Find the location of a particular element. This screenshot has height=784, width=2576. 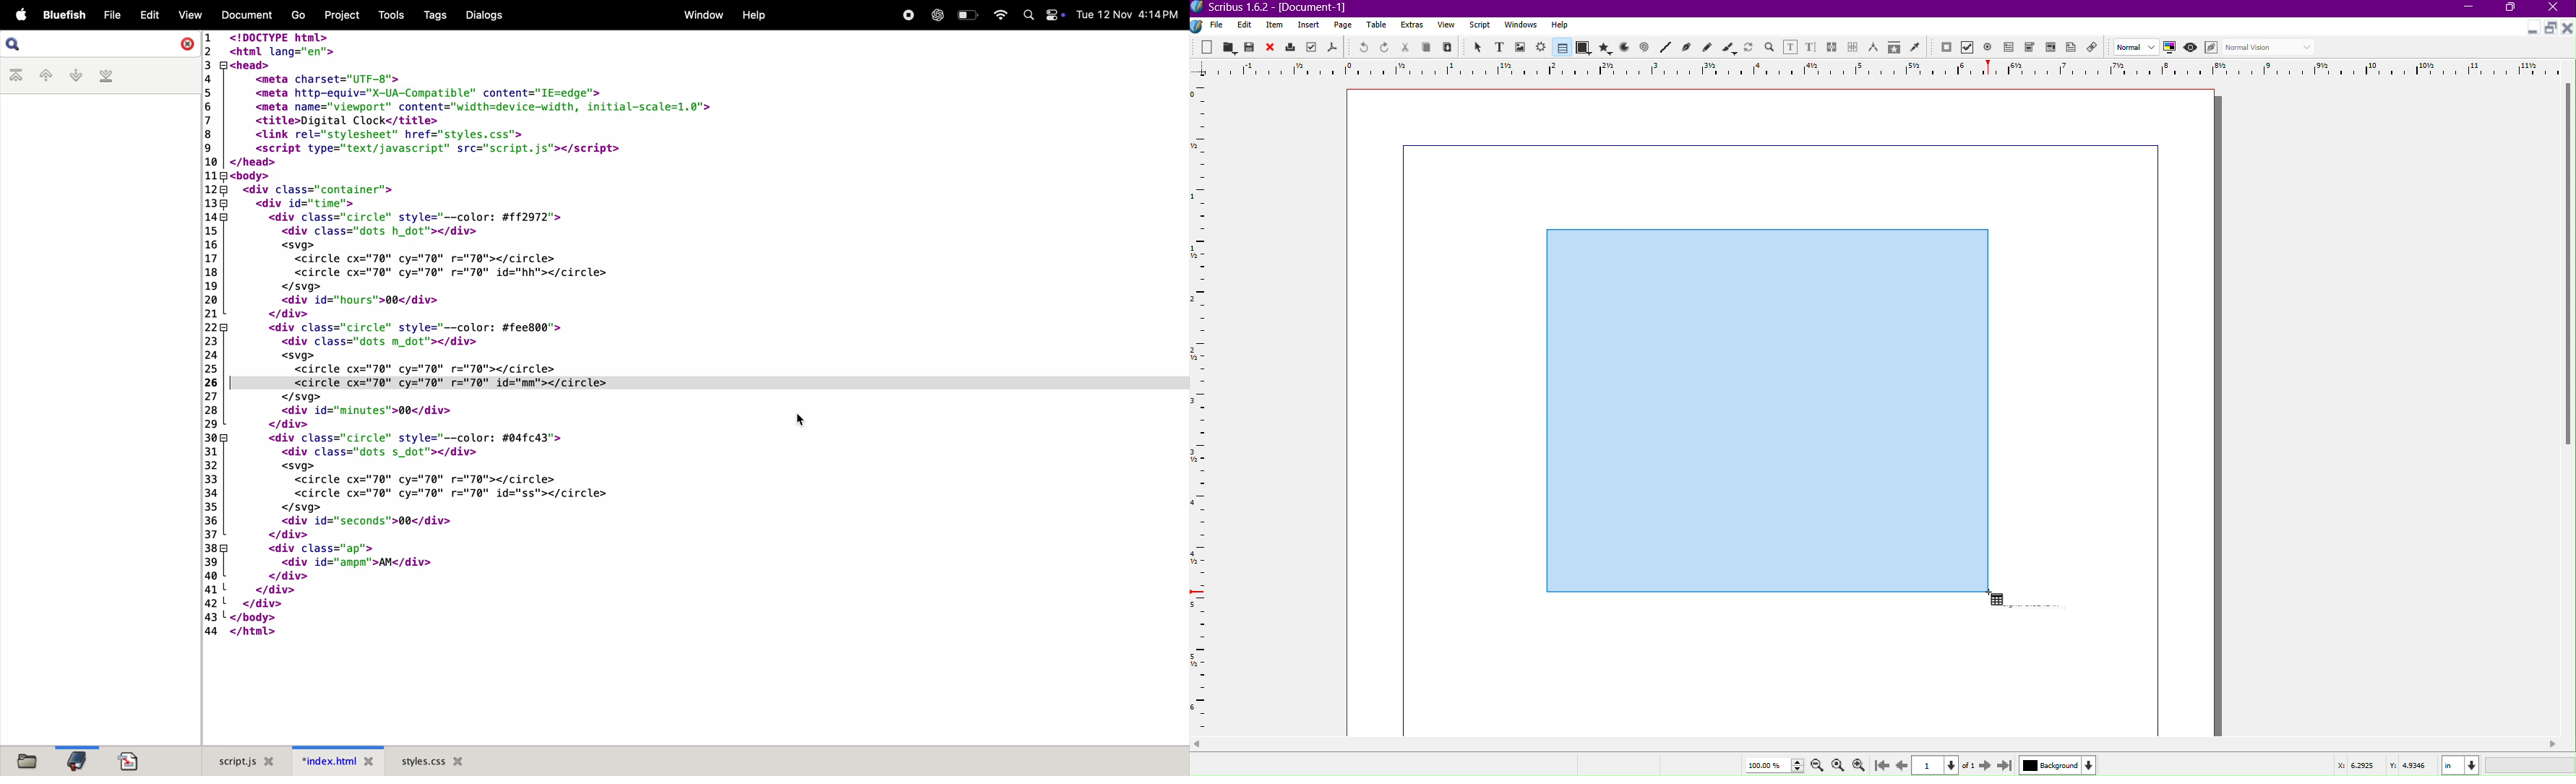

Table is located at coordinates (1560, 48).